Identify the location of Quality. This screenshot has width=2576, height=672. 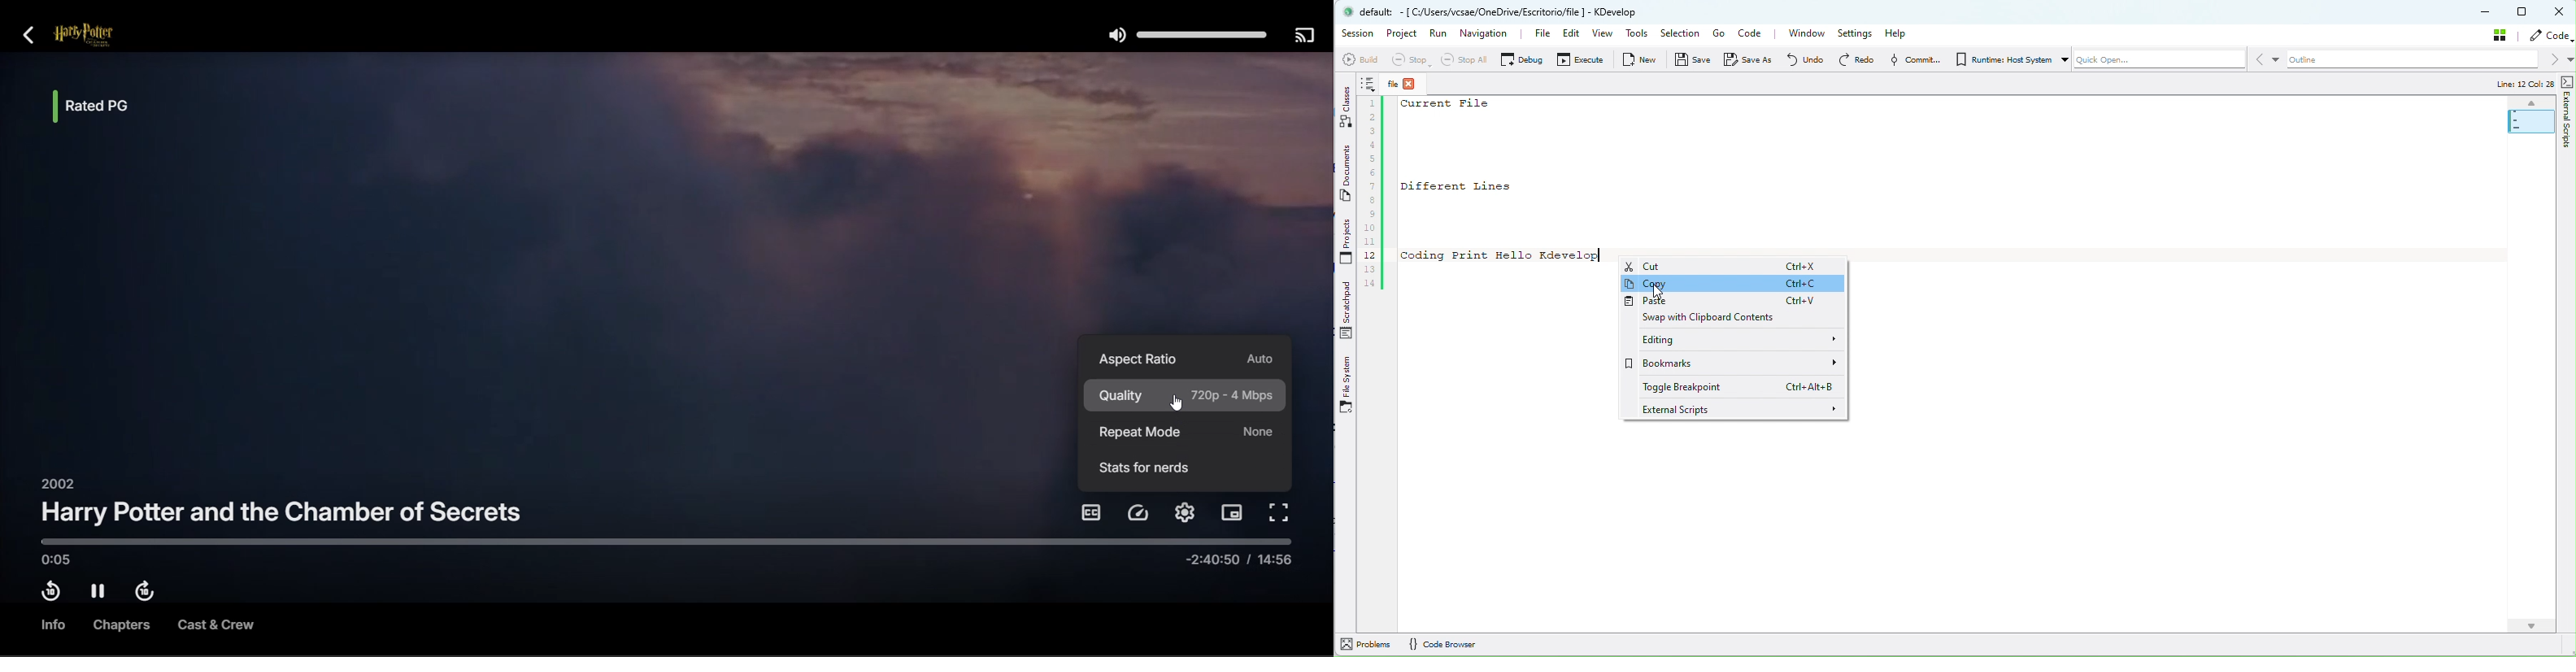
(1186, 396).